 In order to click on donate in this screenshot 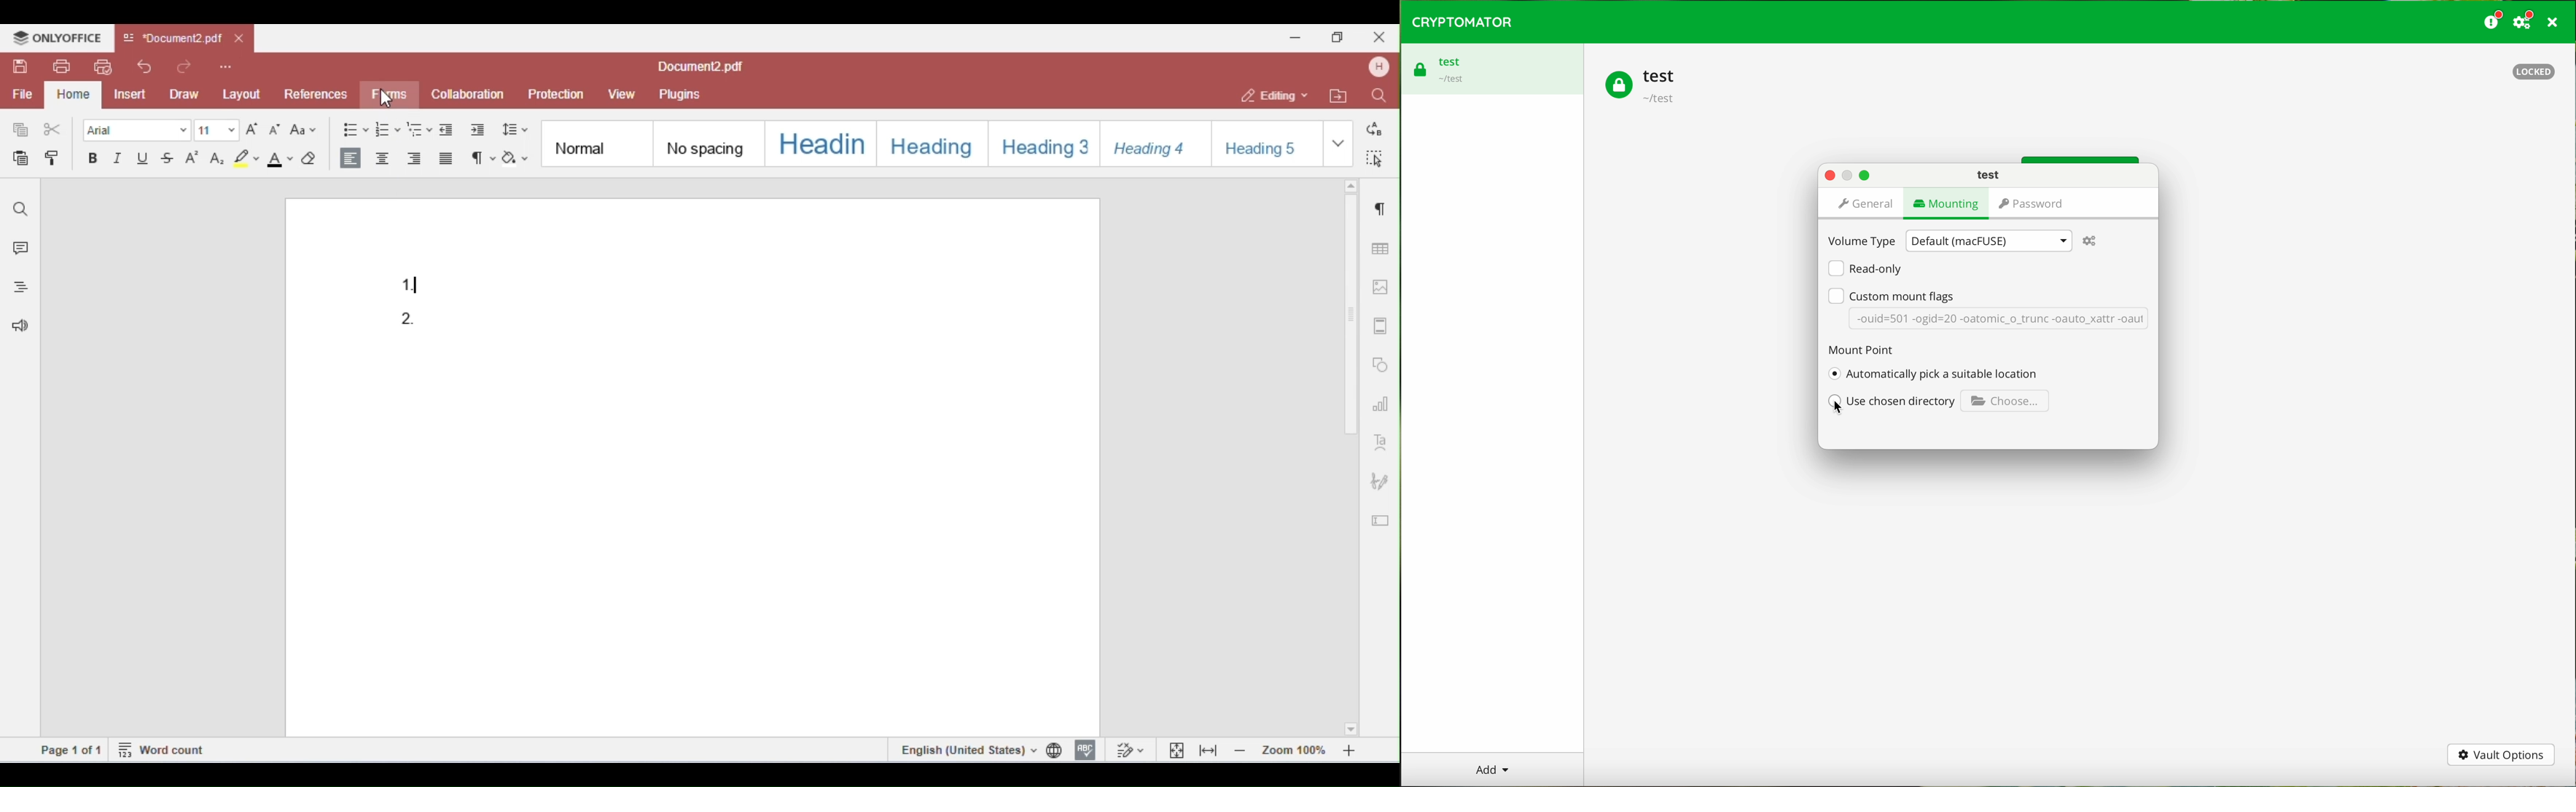, I will do `click(2492, 21)`.